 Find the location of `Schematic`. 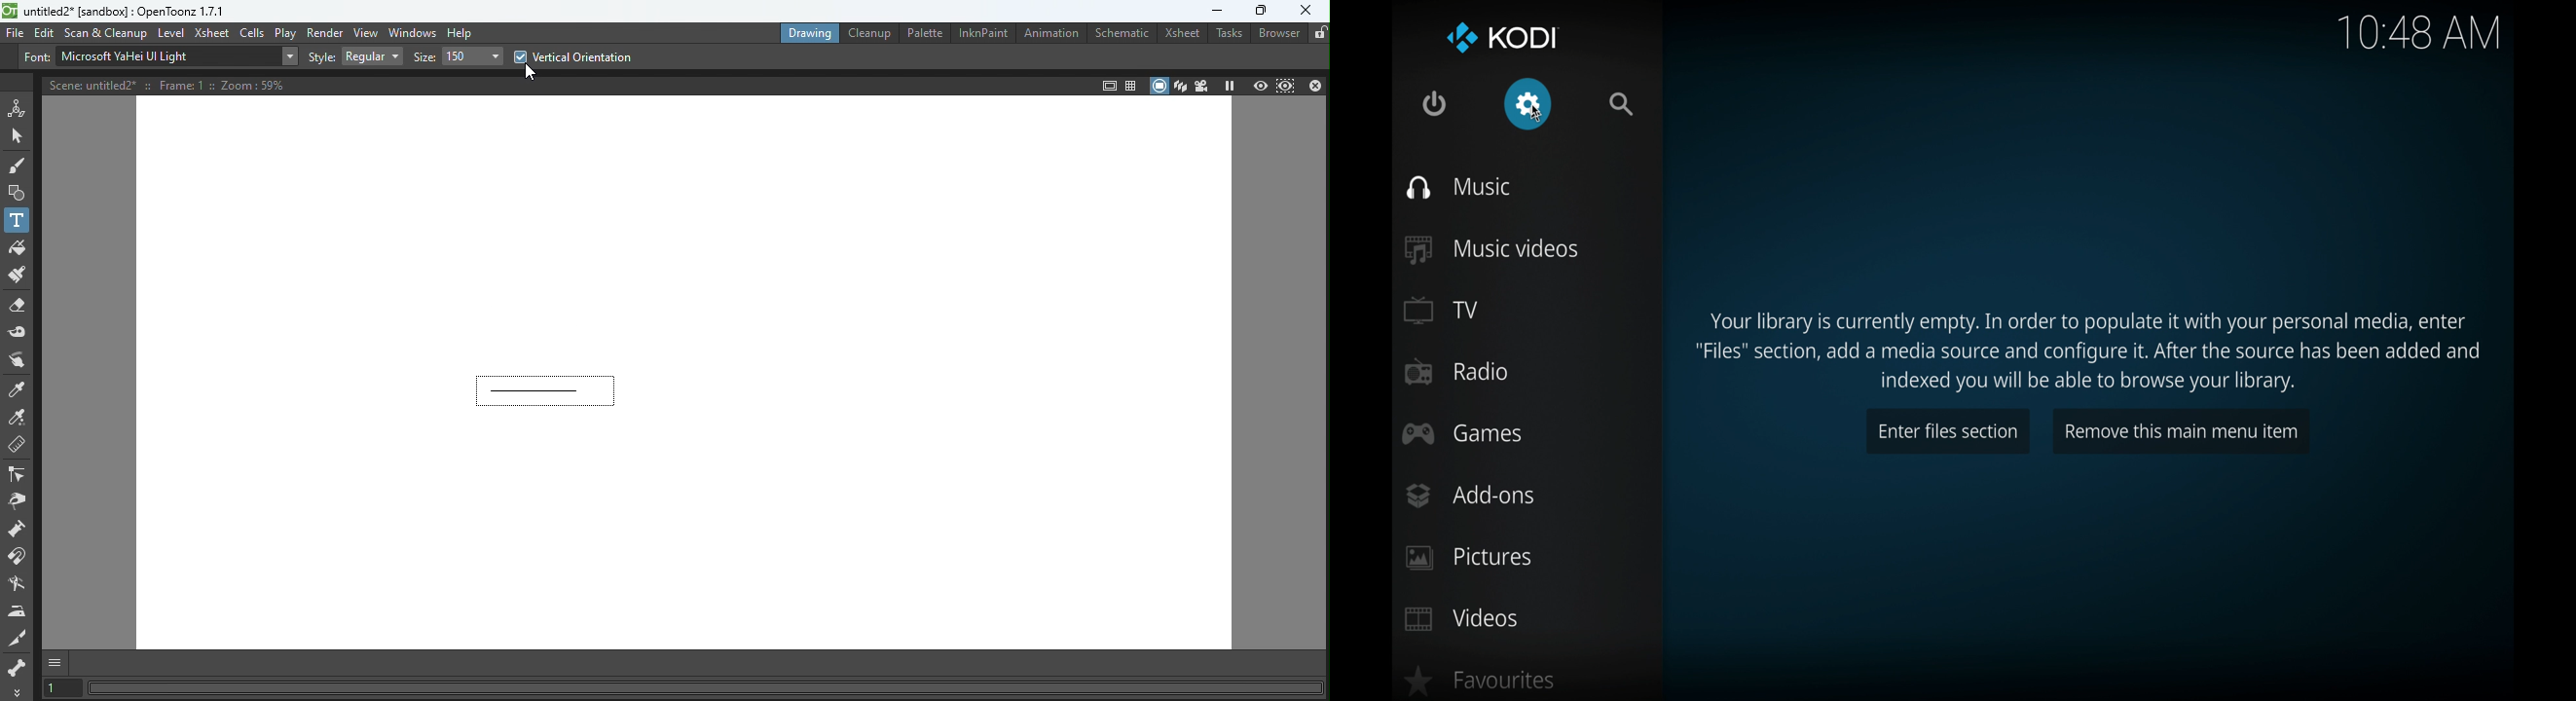

Schematic is located at coordinates (1122, 33).